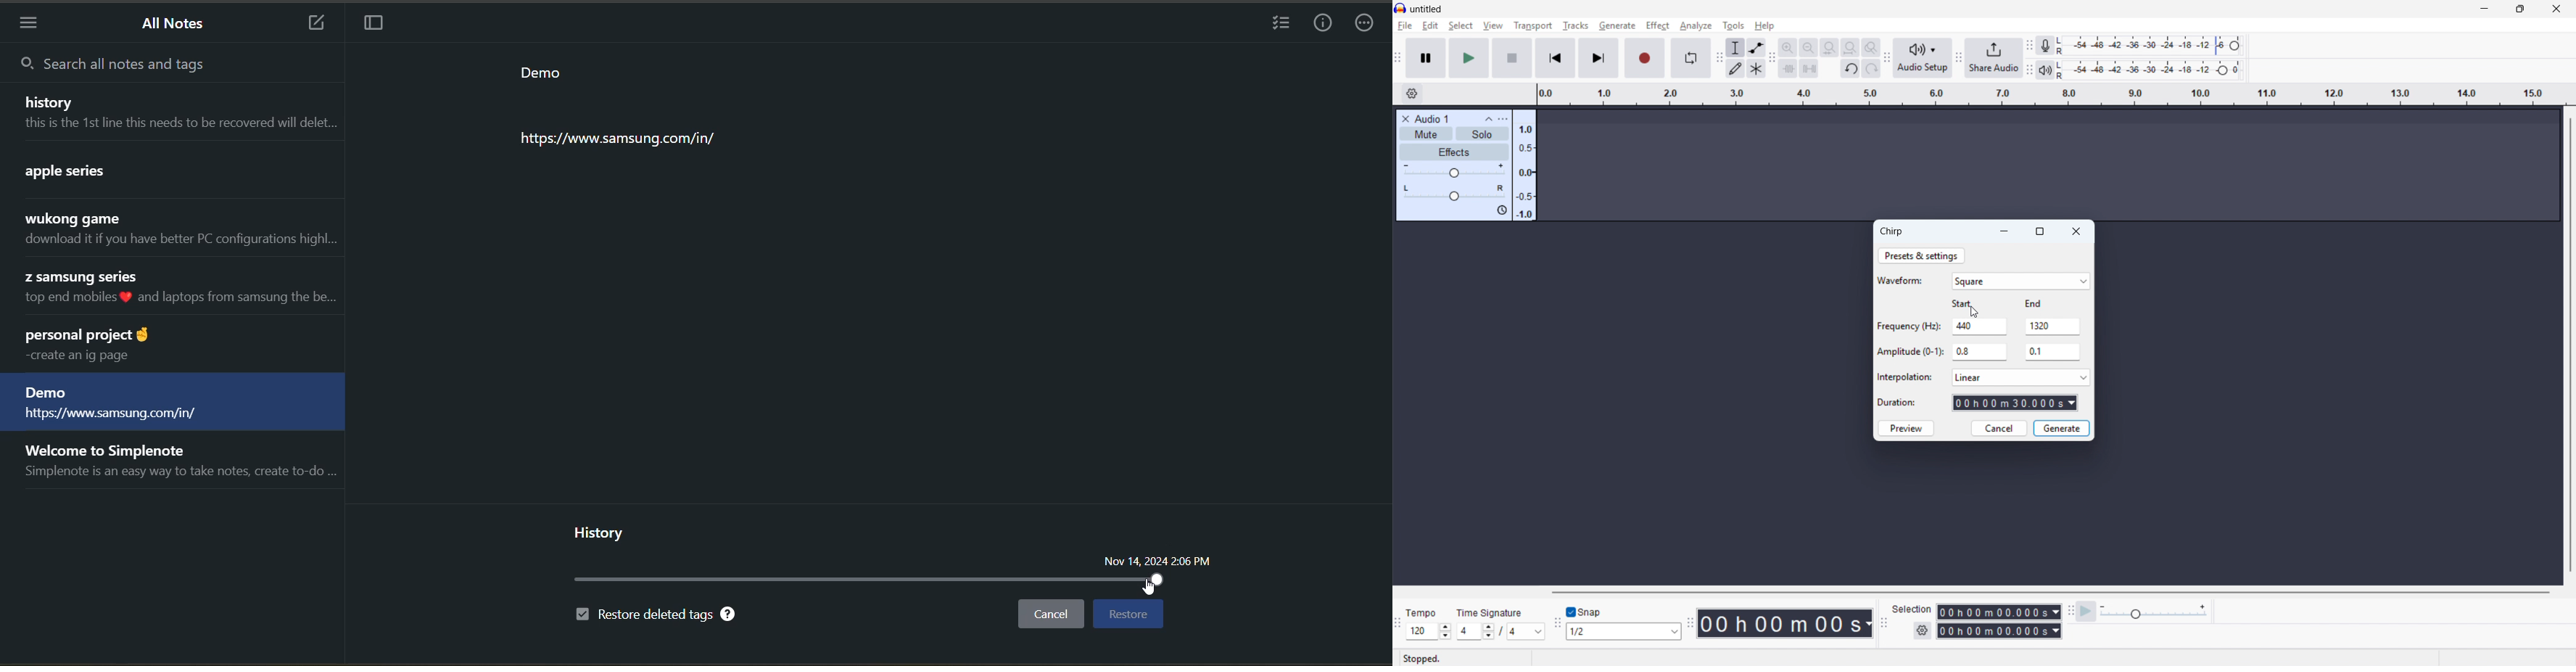  Describe the element at coordinates (1690, 623) in the screenshot. I see `time toolbar ` at that location.